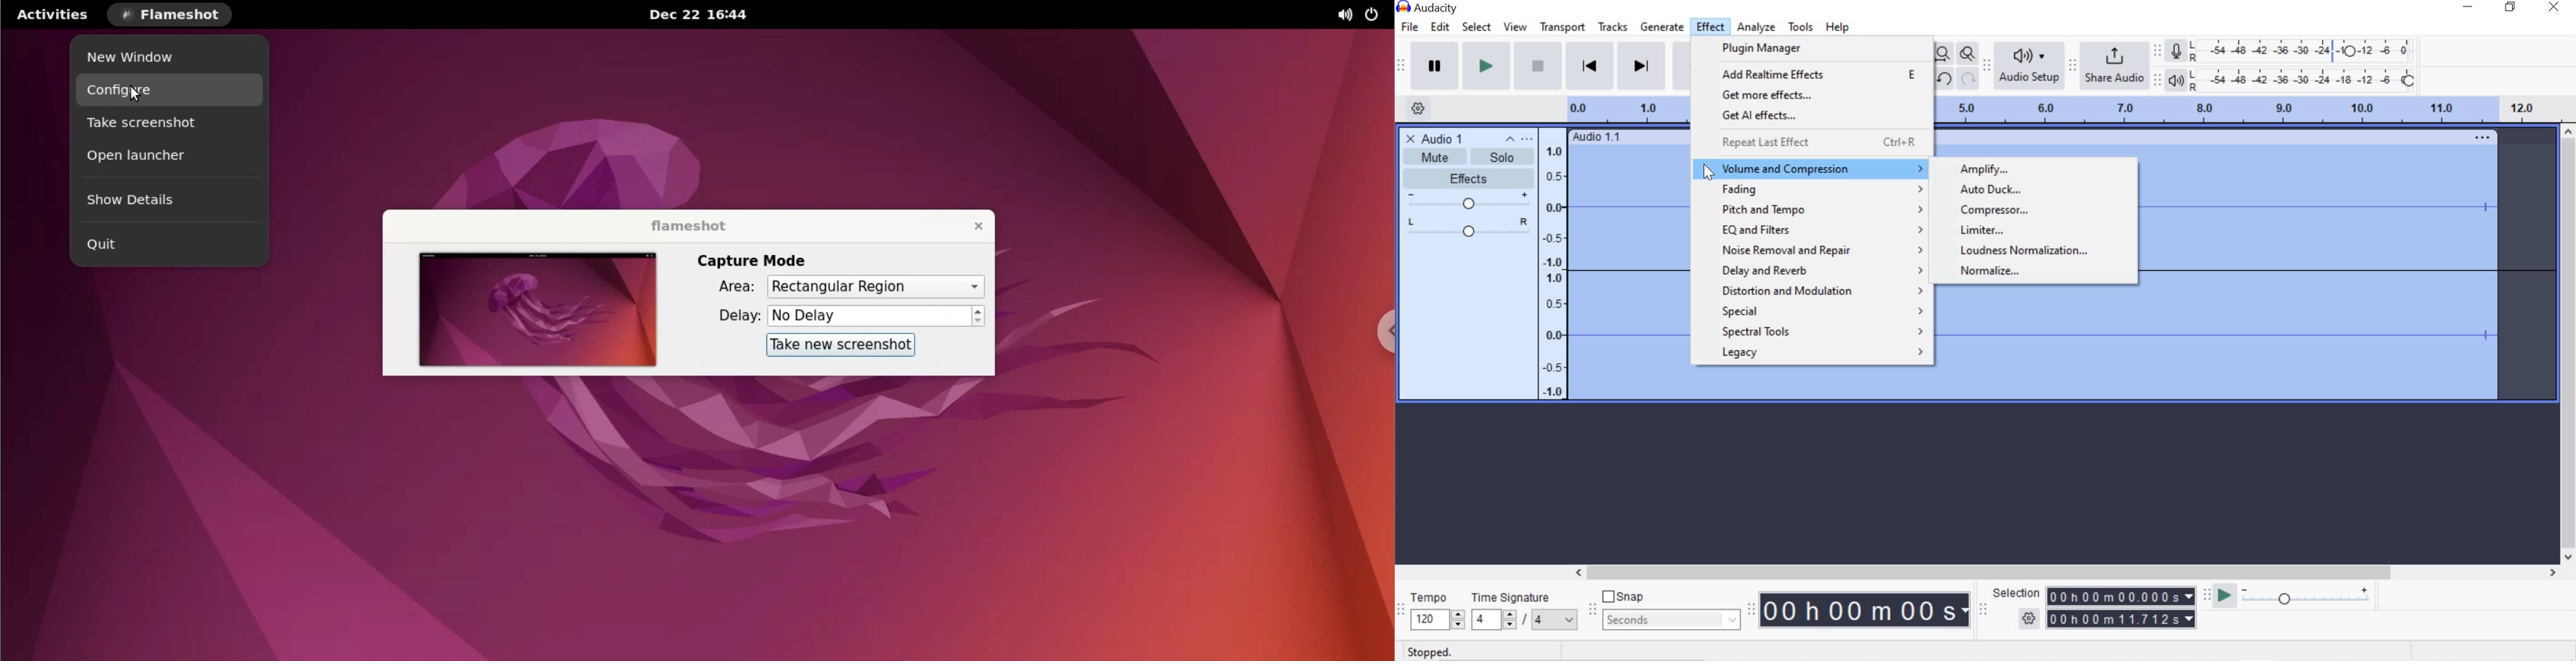 Image resolution: width=2576 pixels, height=672 pixels. I want to click on Limiter, so click(2013, 230).